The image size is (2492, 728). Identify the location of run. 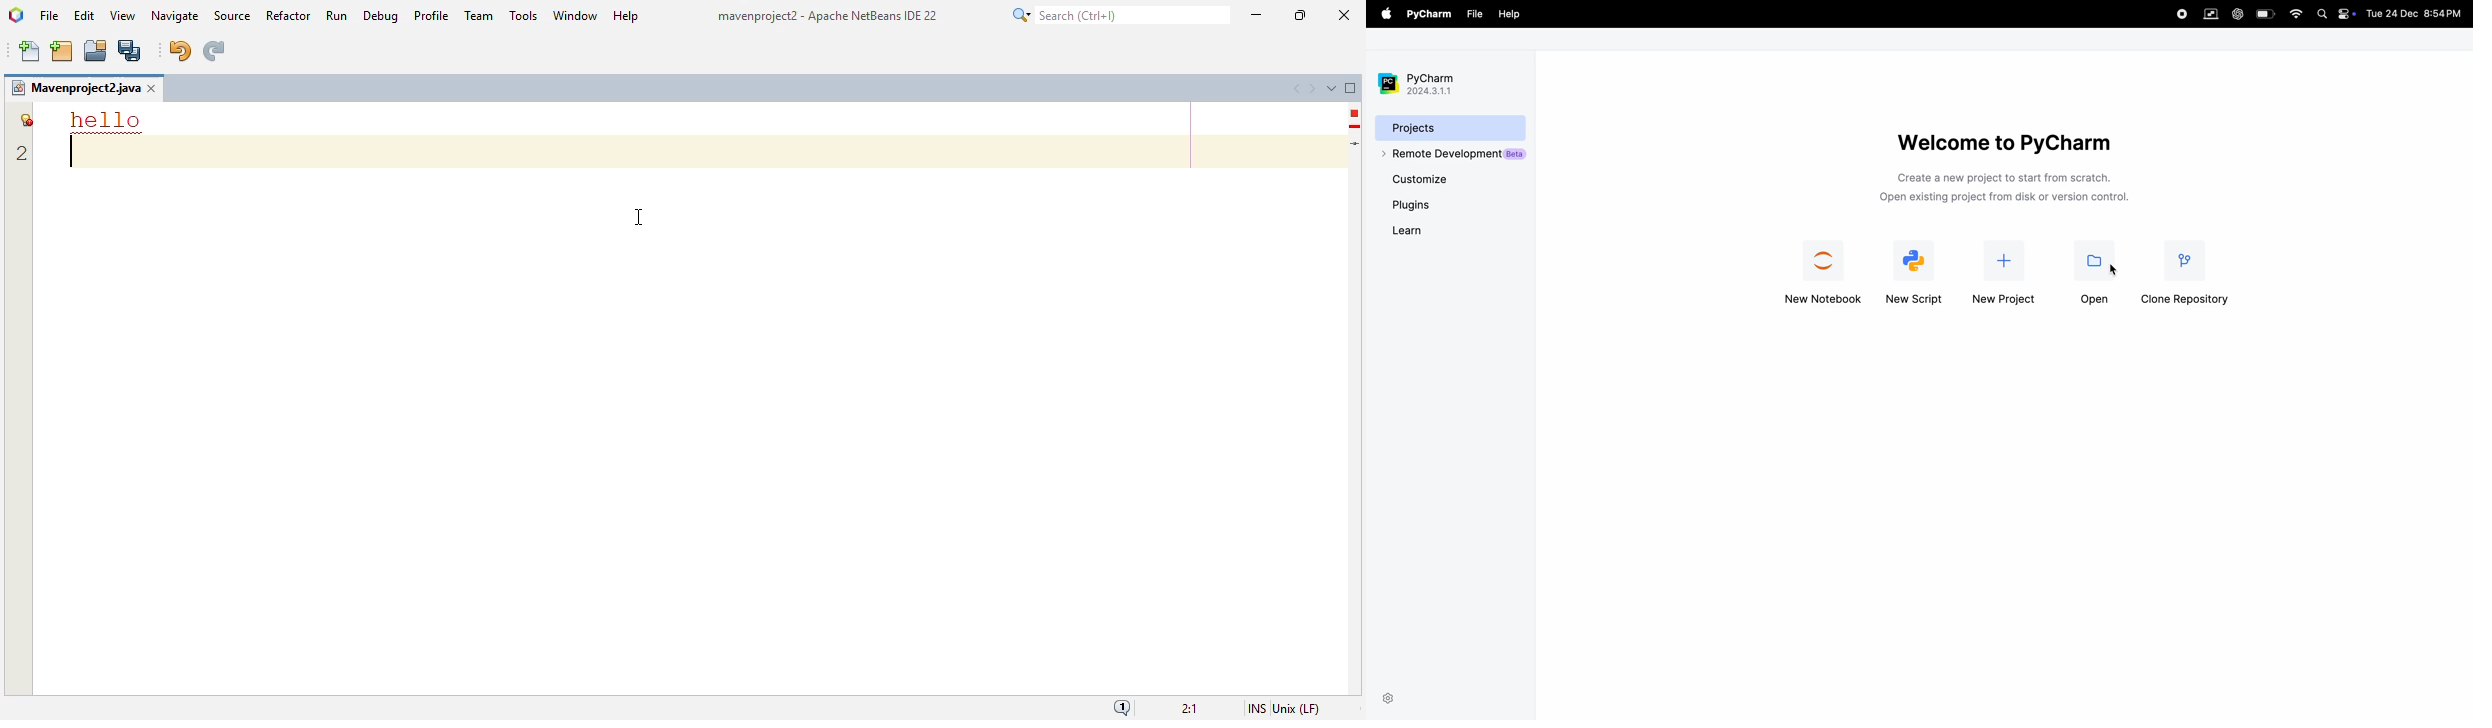
(338, 15).